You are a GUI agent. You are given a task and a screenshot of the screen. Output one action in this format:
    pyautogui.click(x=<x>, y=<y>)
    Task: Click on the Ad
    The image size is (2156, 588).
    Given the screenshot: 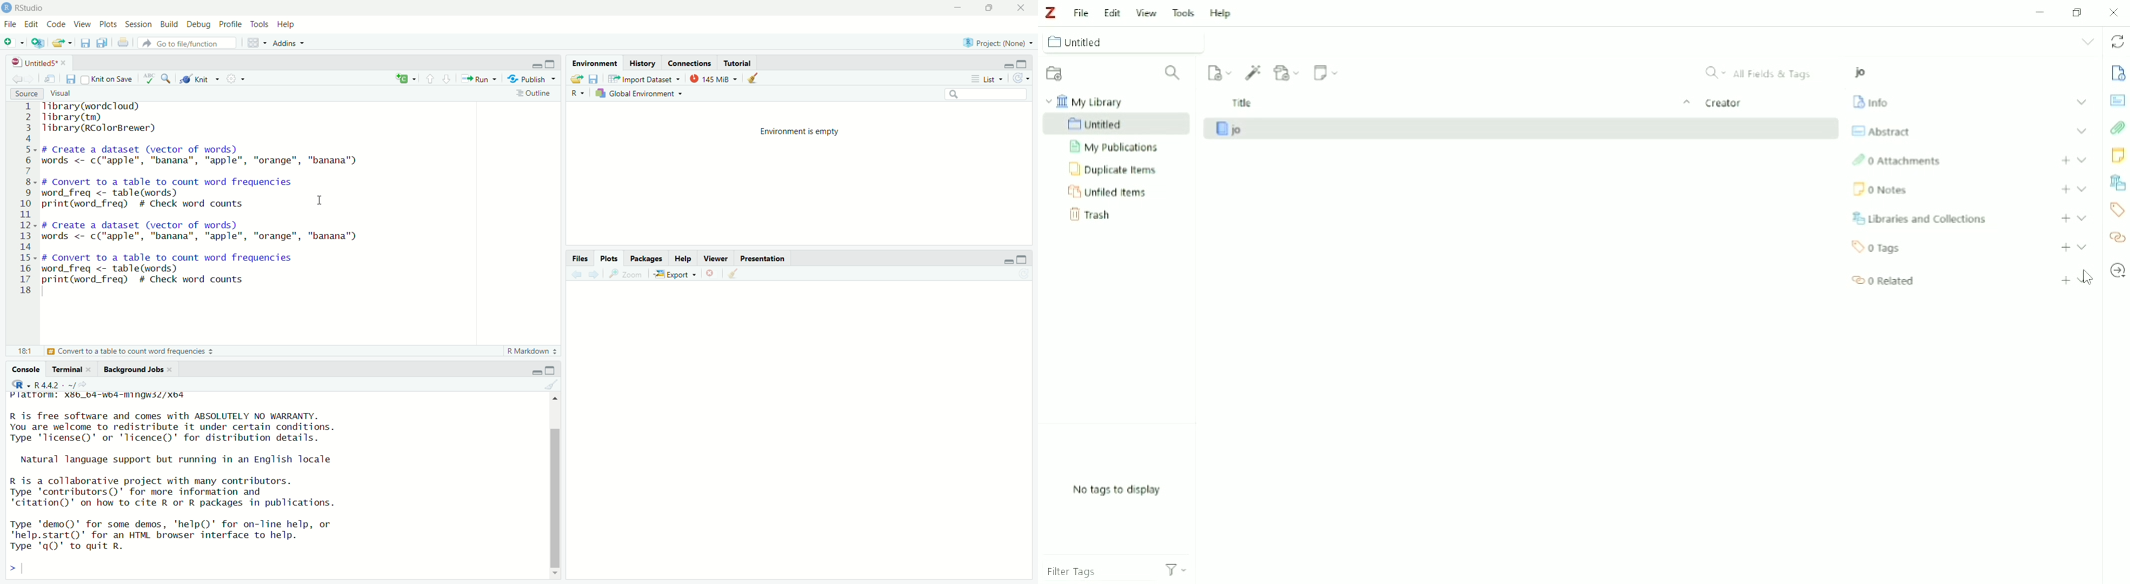 What is the action you would take?
    pyautogui.click(x=2065, y=160)
    